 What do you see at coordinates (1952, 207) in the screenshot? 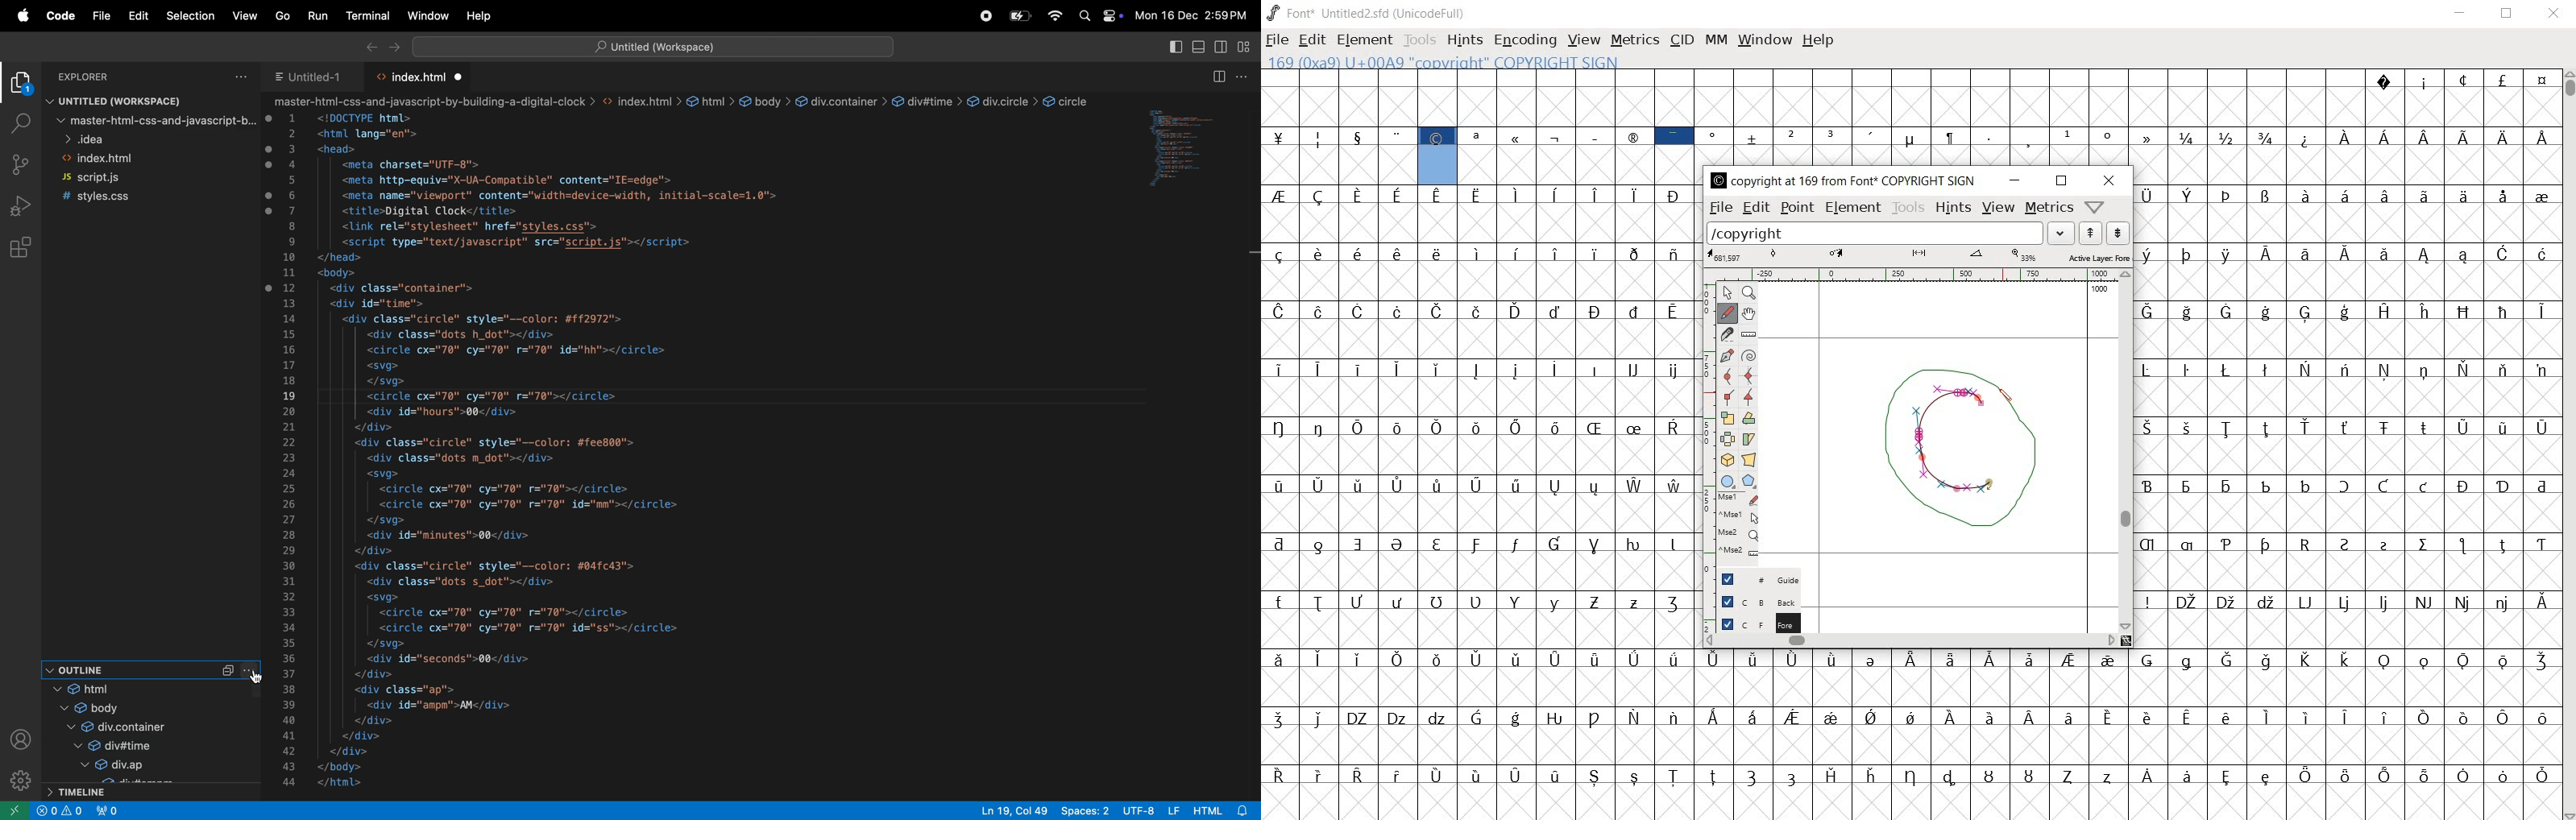
I see `hints` at bounding box center [1952, 207].